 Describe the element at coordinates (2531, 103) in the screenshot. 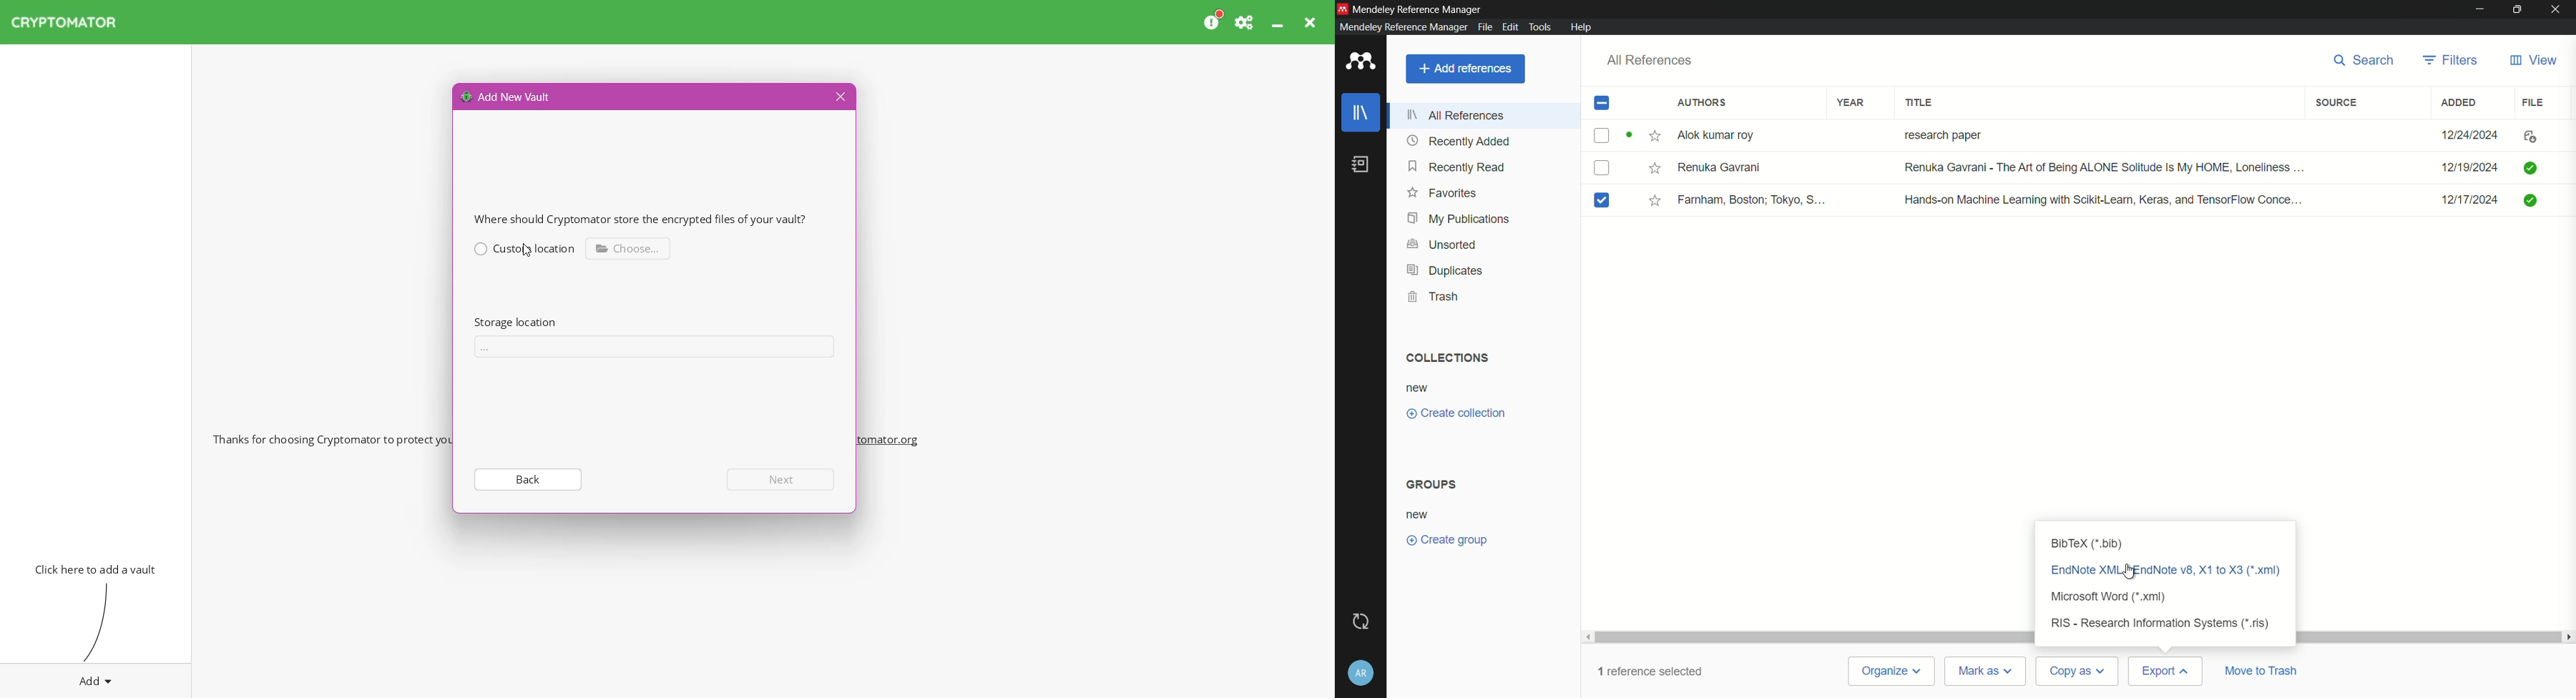

I see `file` at that location.